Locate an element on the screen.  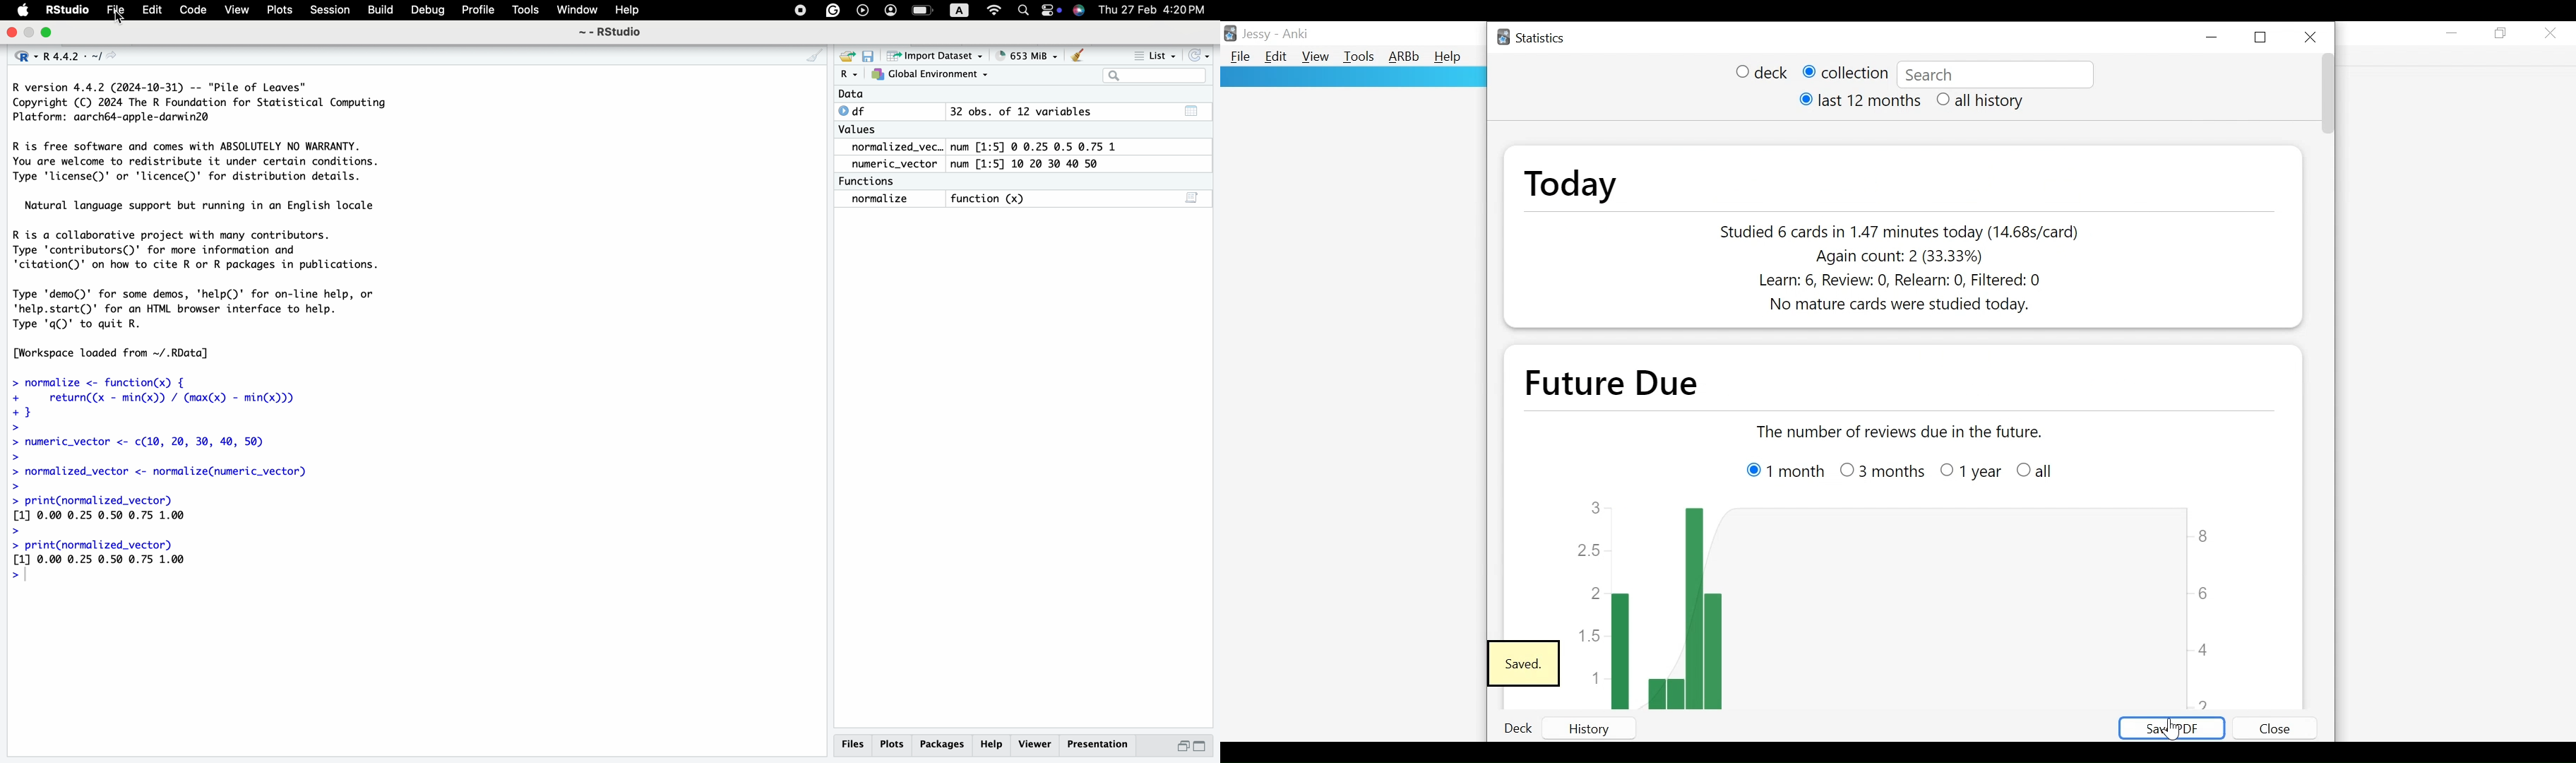
Debug is located at coordinates (428, 10).